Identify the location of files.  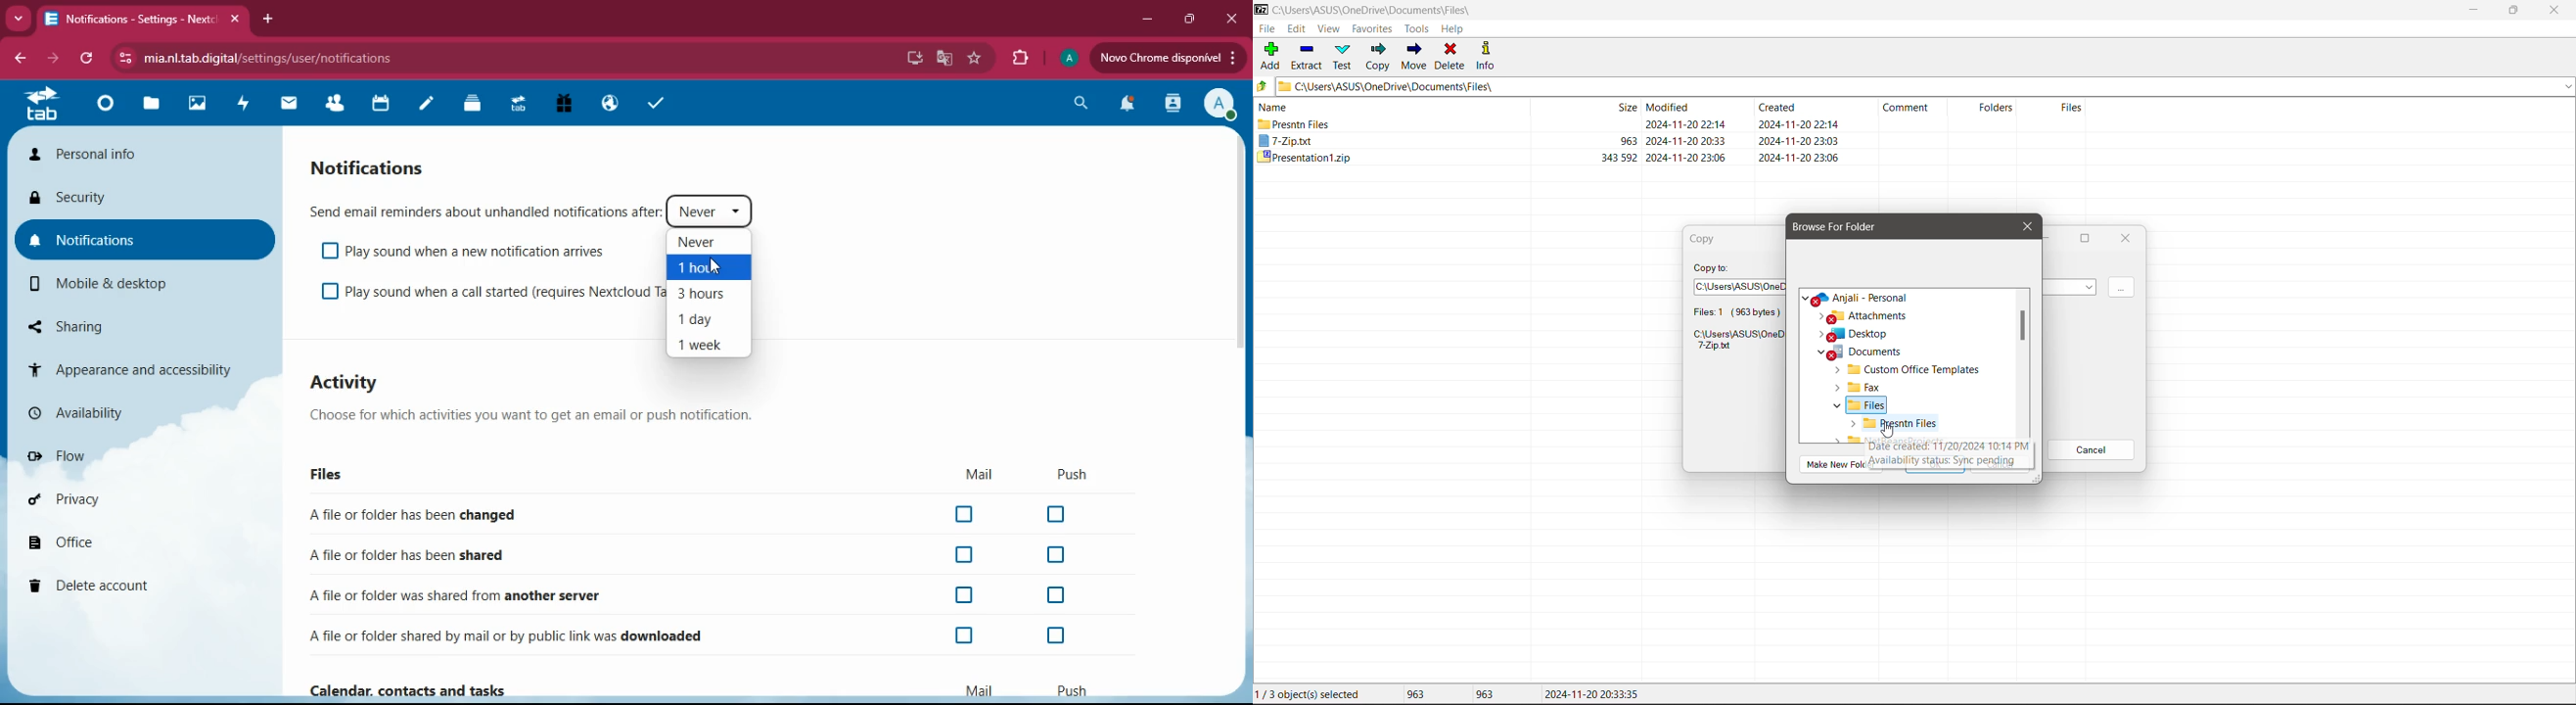
(151, 106).